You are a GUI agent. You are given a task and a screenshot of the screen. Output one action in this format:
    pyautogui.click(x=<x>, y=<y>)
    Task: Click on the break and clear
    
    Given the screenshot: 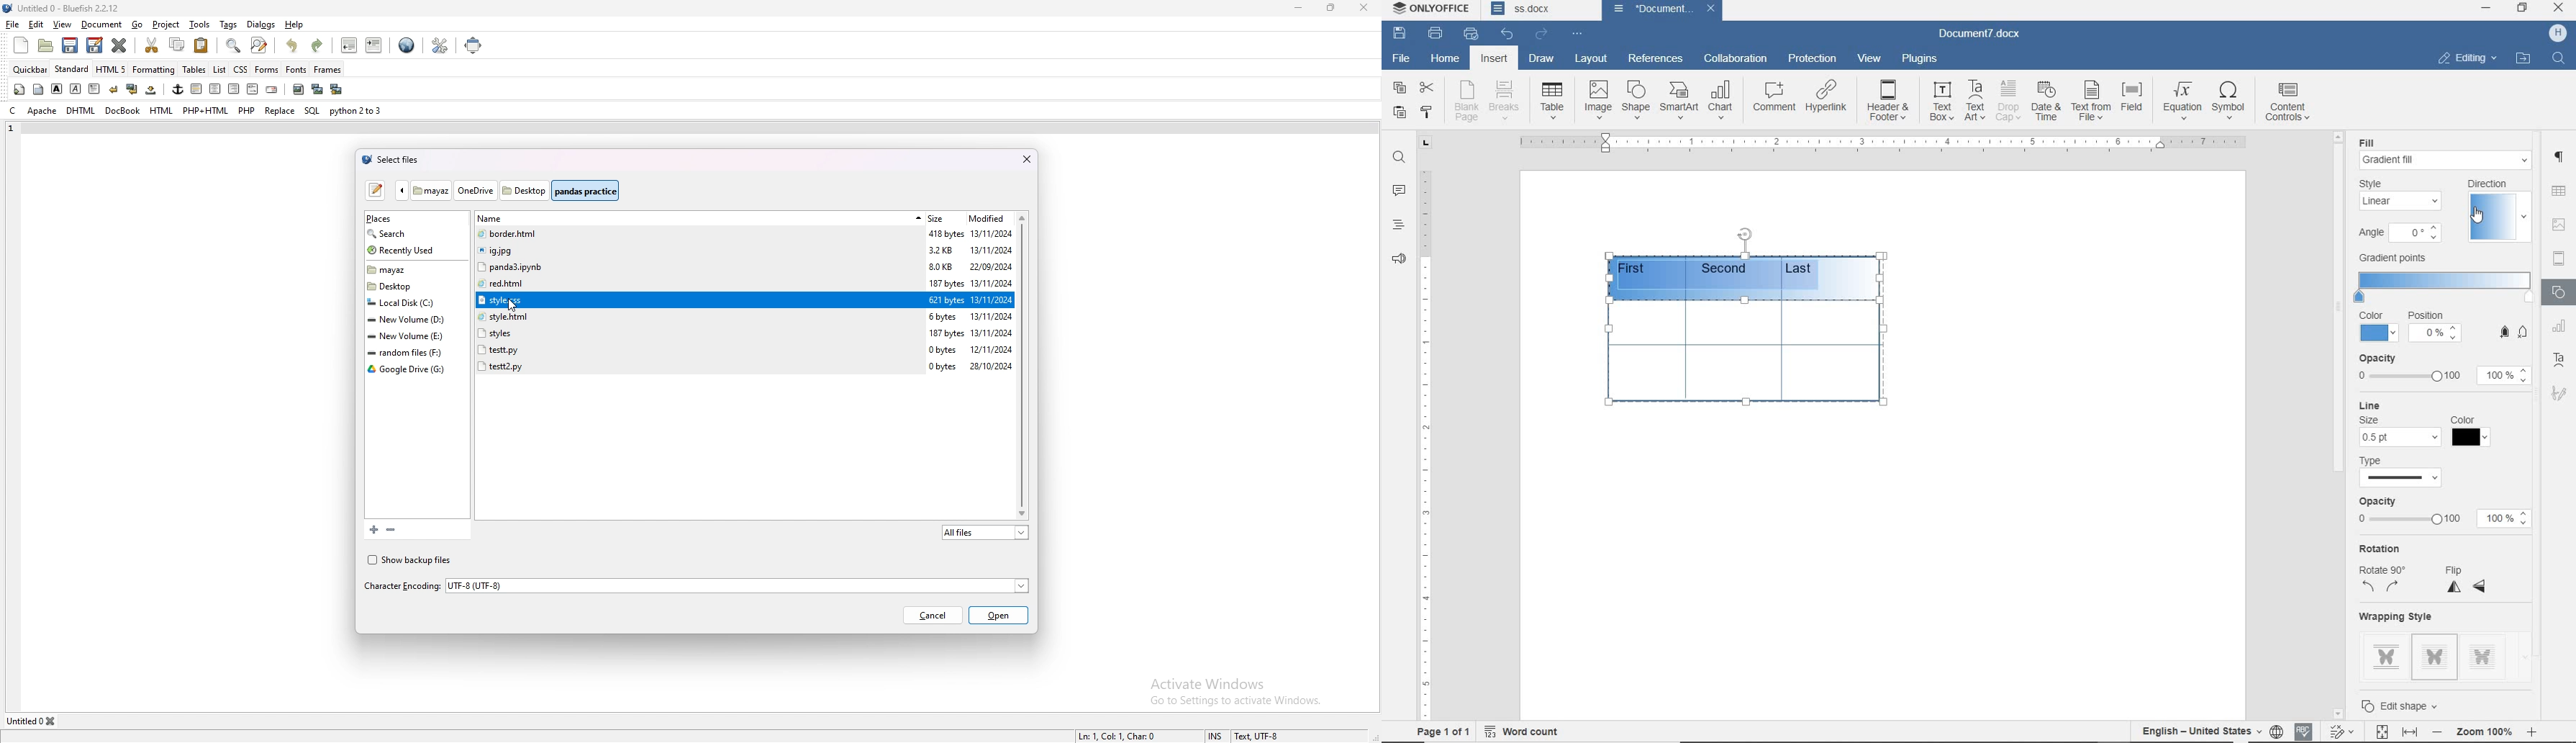 What is the action you would take?
    pyautogui.click(x=133, y=89)
    